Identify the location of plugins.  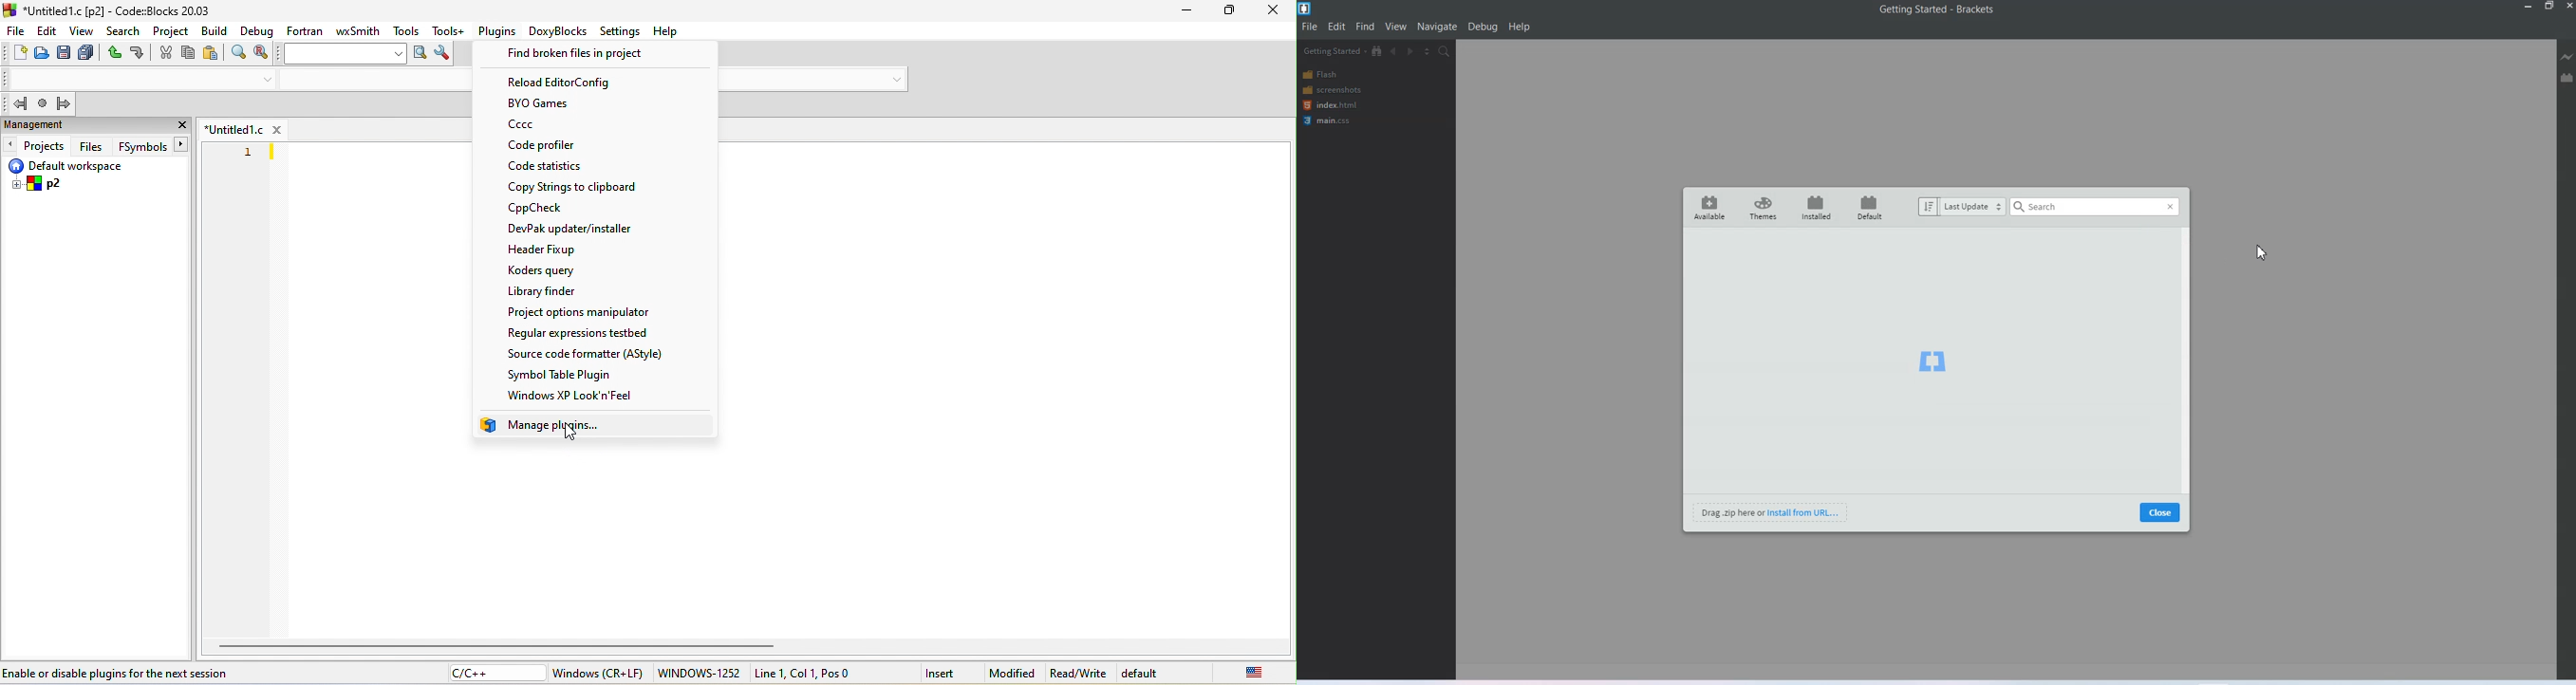
(495, 32).